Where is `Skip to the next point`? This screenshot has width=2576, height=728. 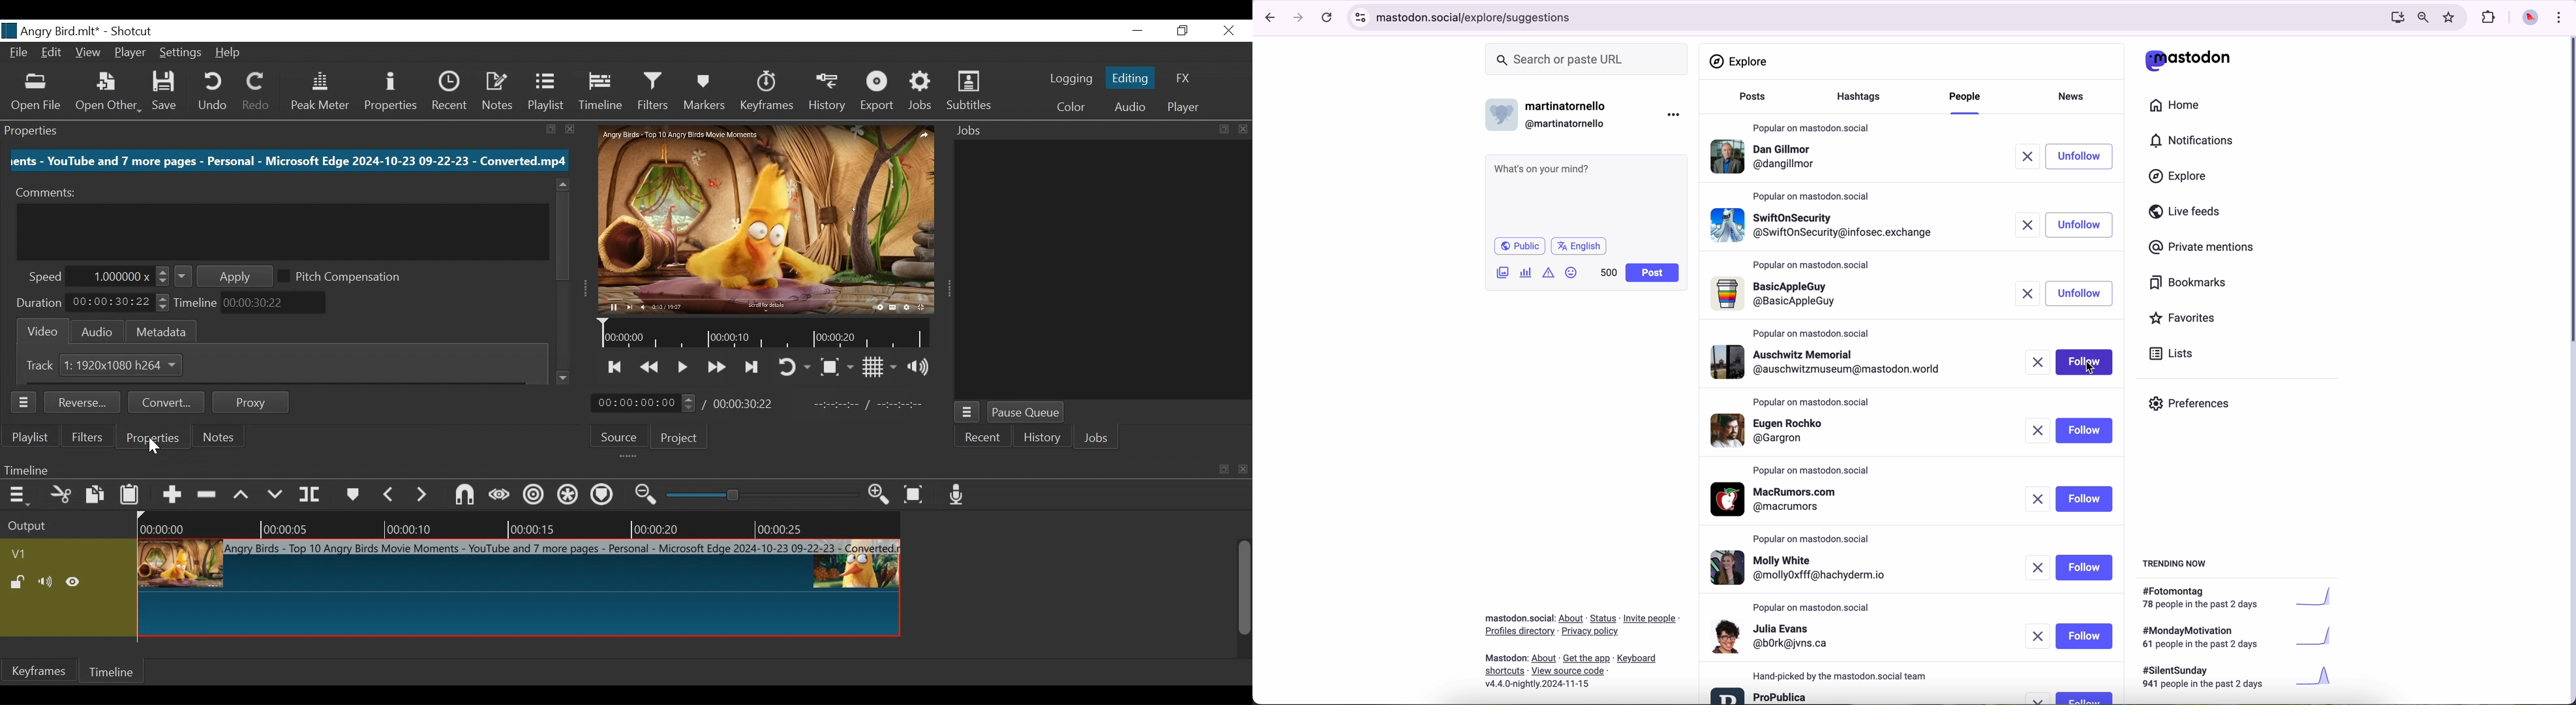
Skip to the next point is located at coordinates (752, 368).